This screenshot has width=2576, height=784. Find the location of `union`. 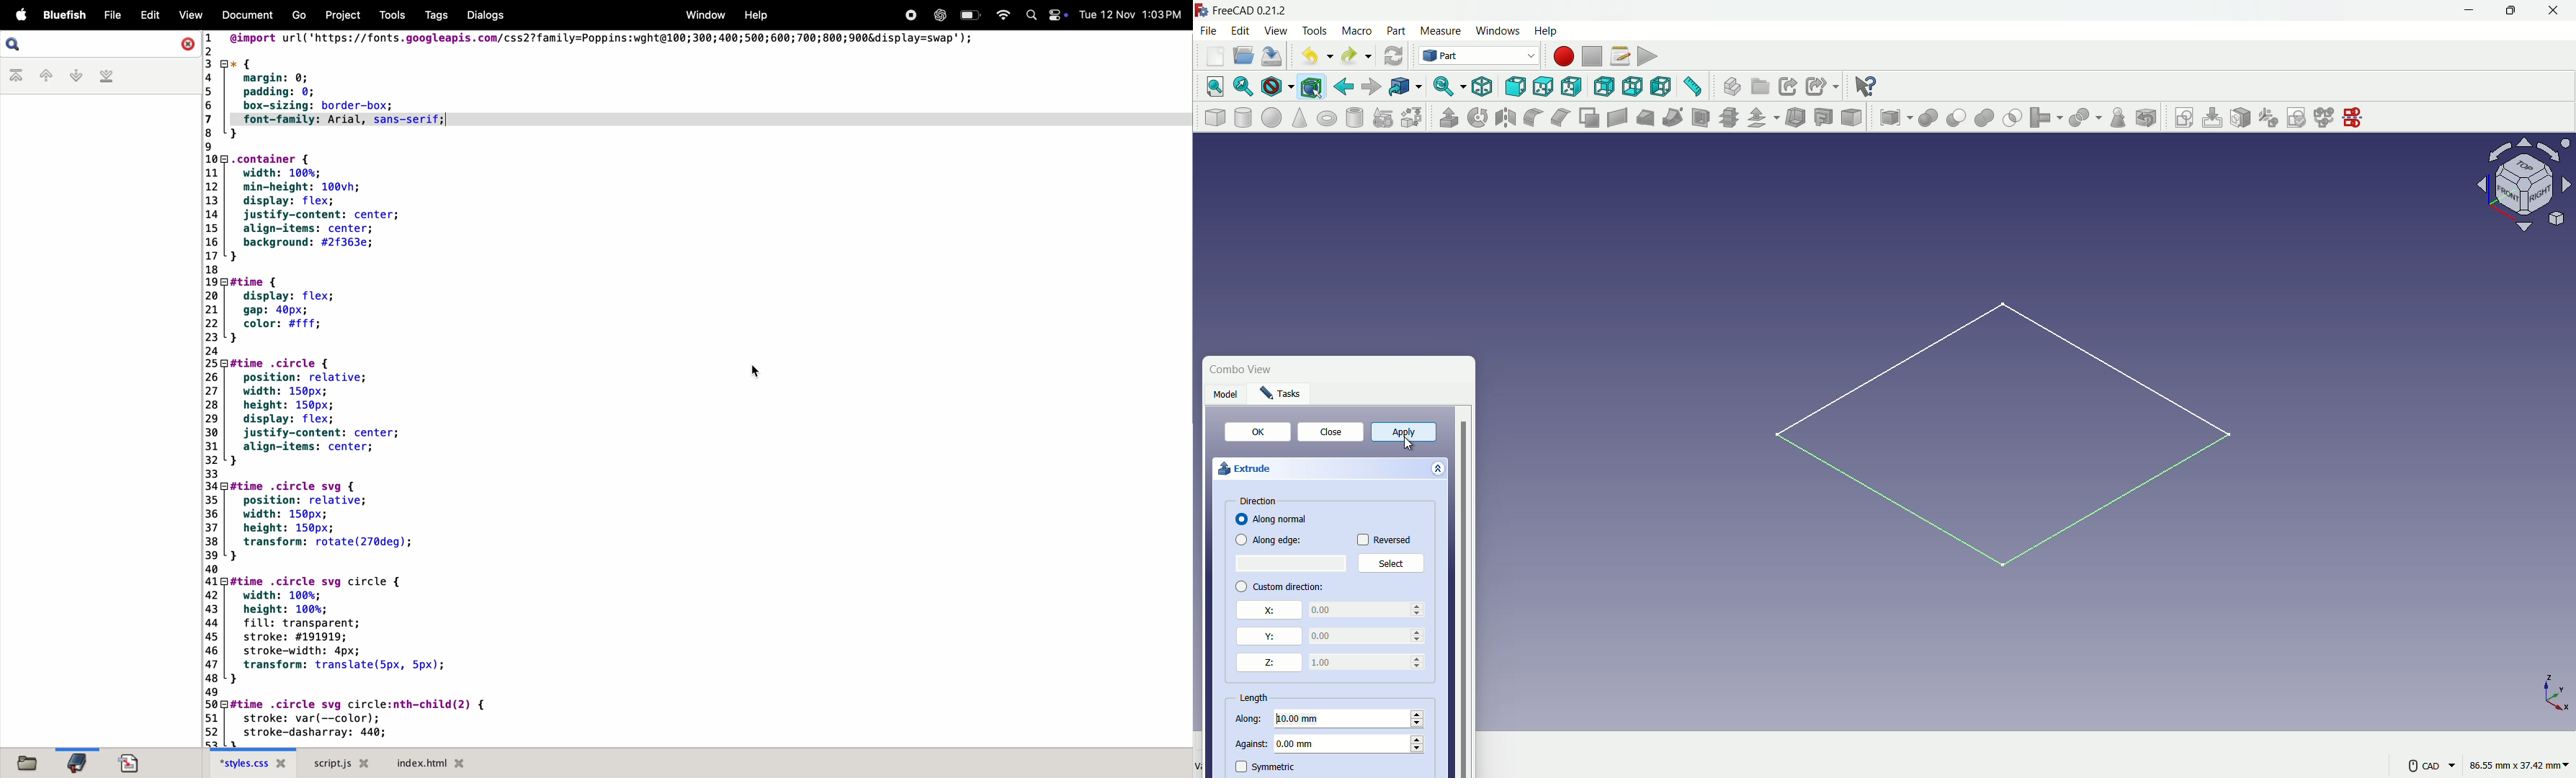

union is located at coordinates (1985, 119).